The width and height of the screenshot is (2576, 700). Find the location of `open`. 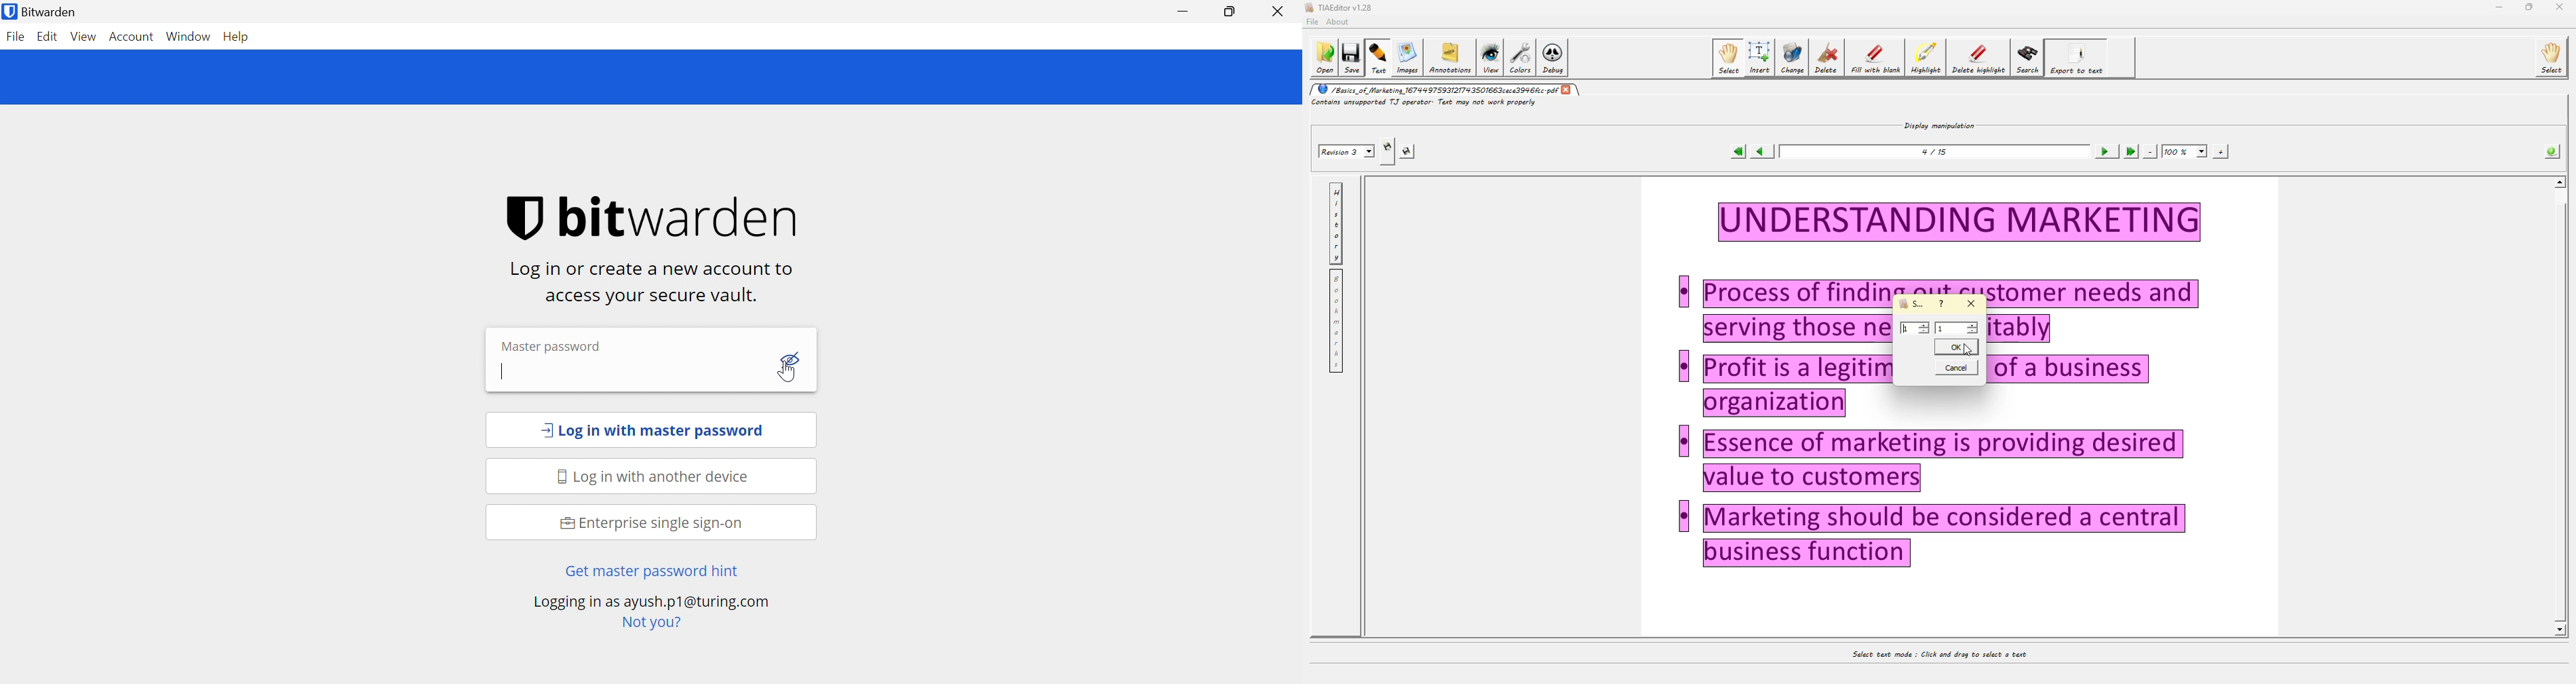

open is located at coordinates (1324, 58).